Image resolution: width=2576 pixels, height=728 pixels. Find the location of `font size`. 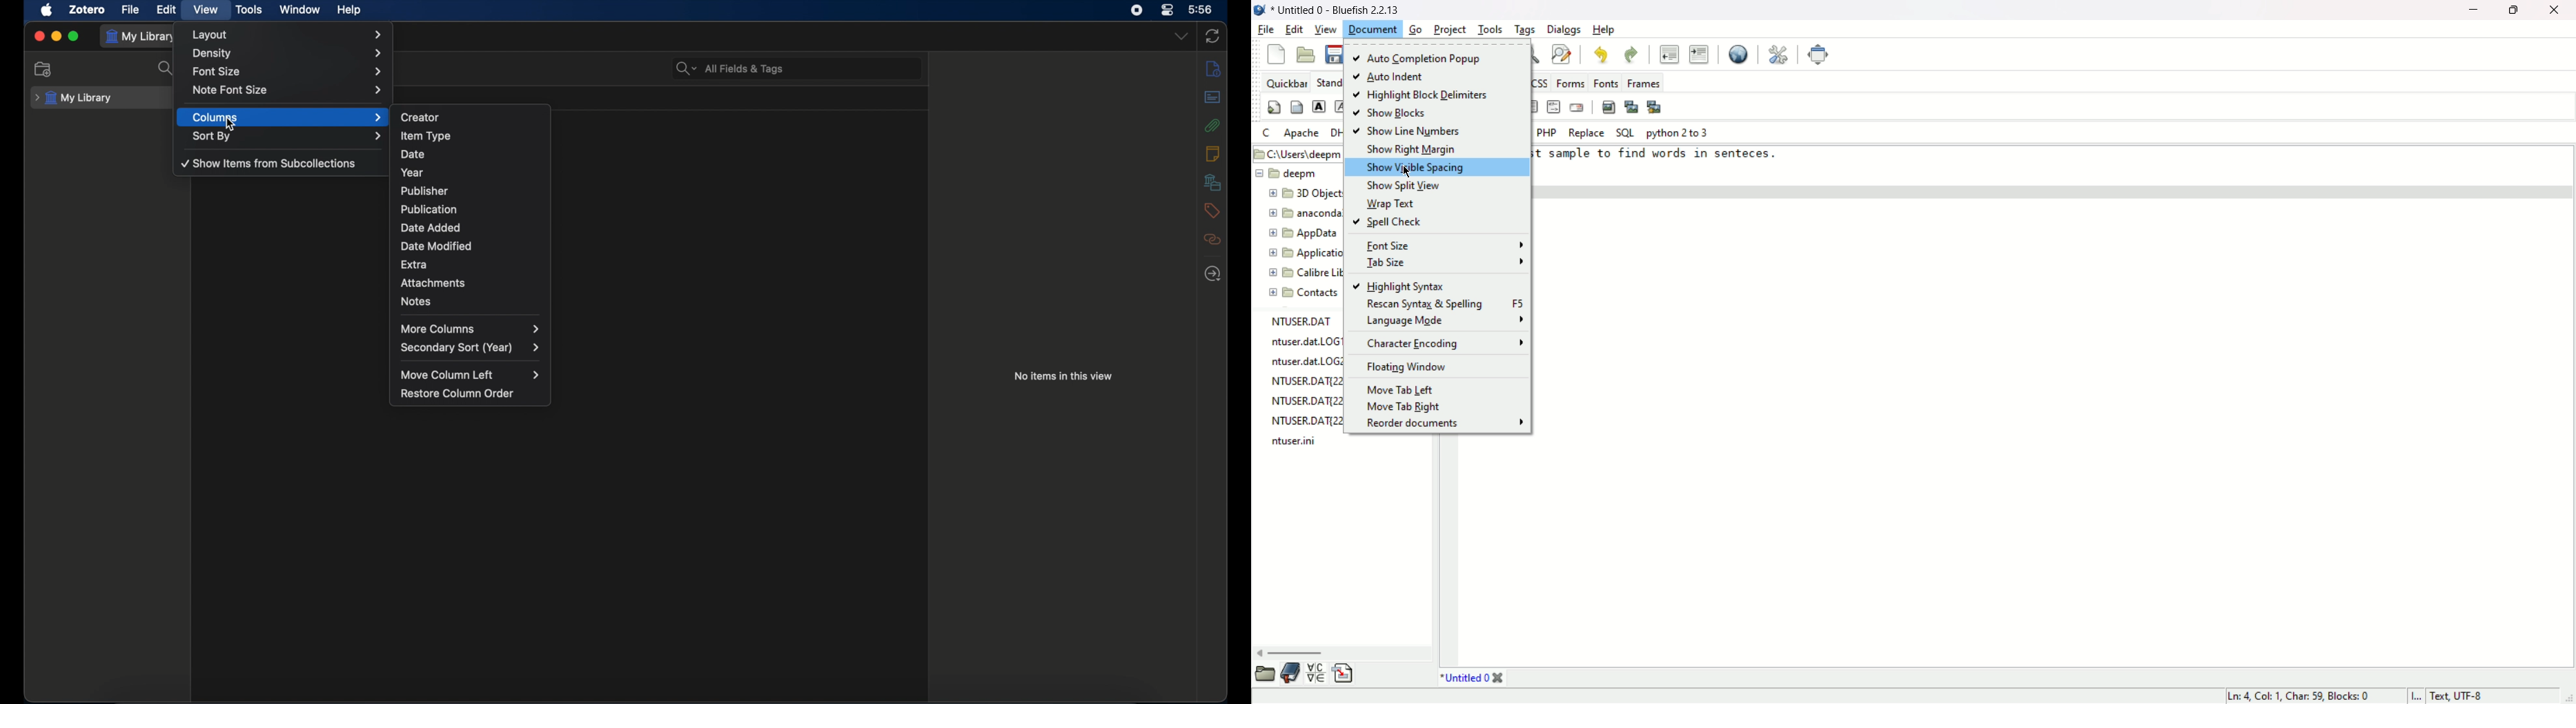

font size is located at coordinates (290, 72).